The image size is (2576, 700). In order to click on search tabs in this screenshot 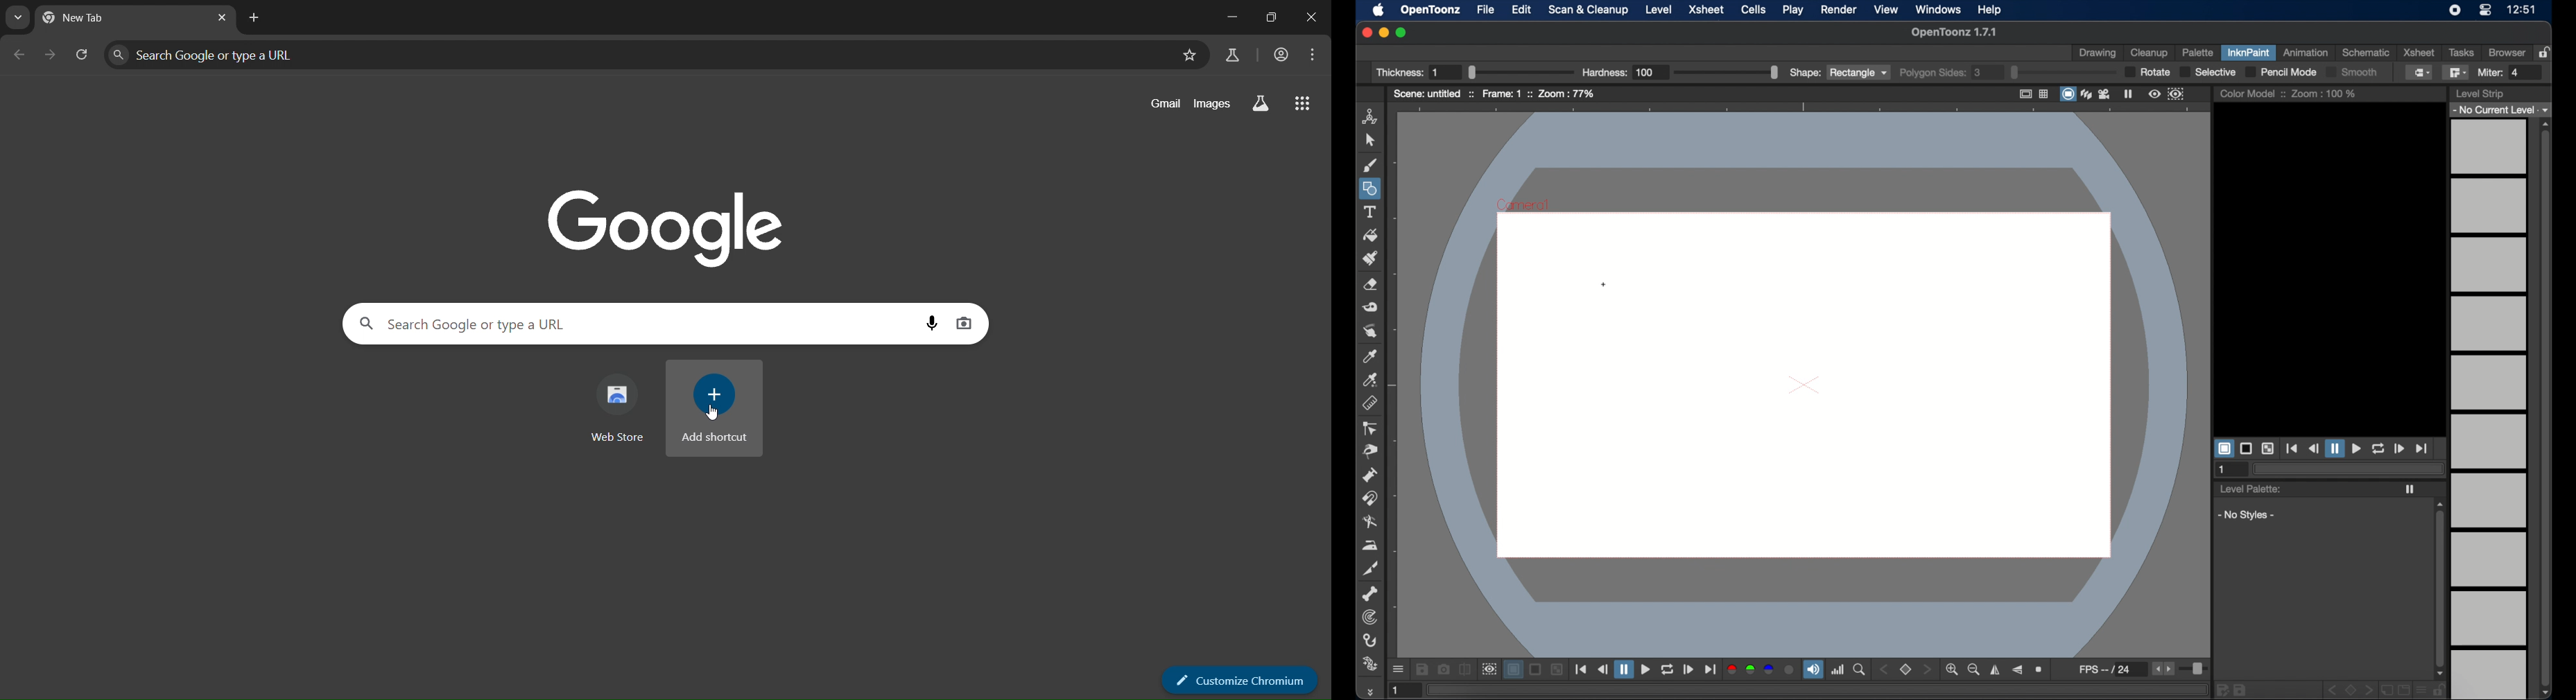, I will do `click(21, 18)`.